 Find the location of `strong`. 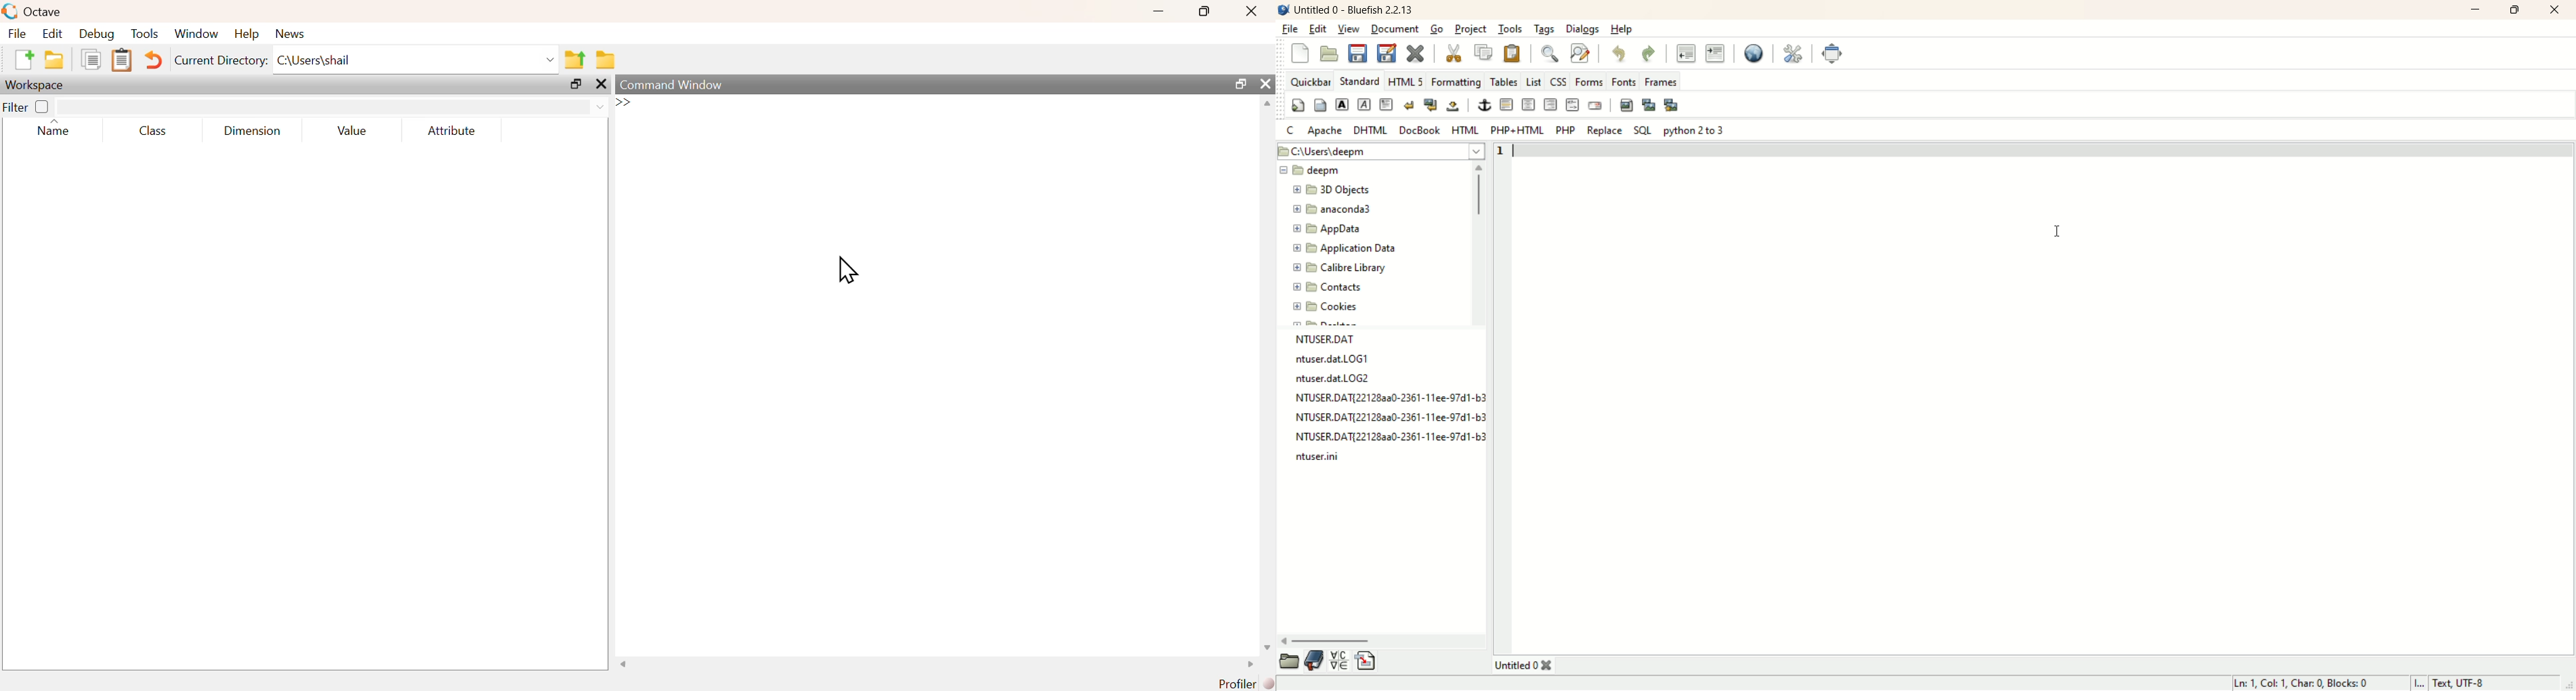

strong is located at coordinates (1343, 104).